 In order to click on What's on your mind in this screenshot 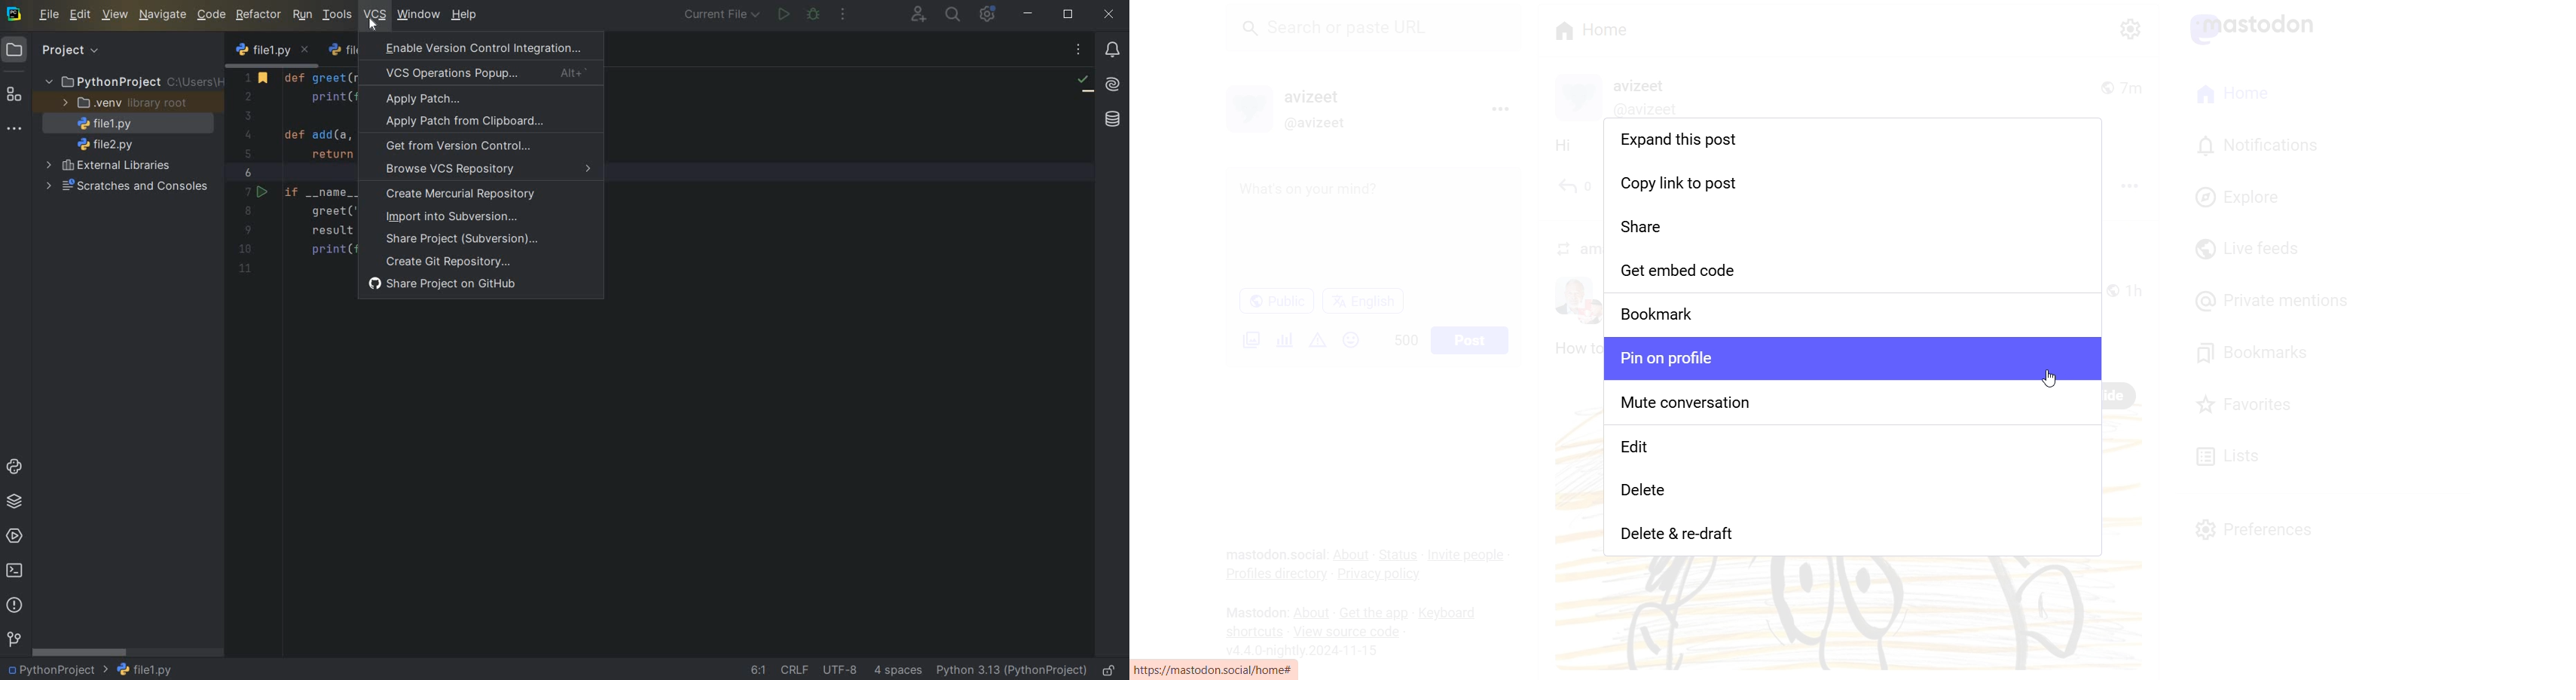, I will do `click(1372, 227)`.